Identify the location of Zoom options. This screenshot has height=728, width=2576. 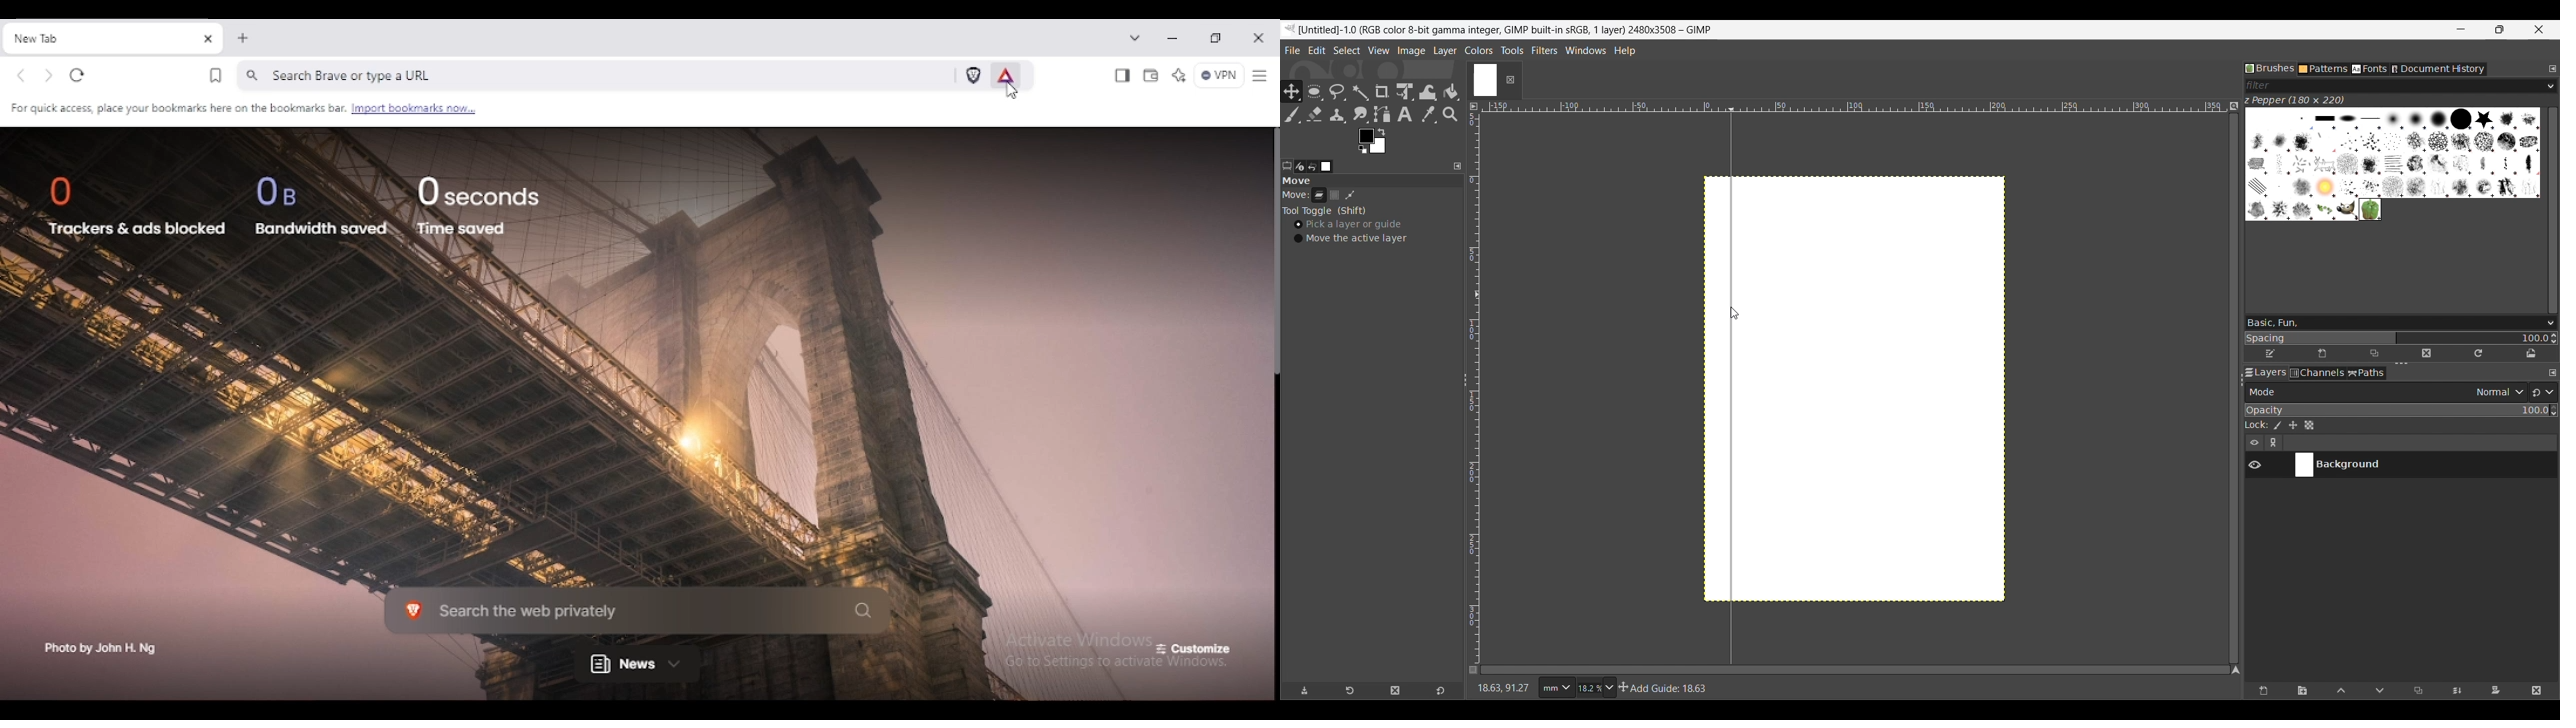
(1611, 688).